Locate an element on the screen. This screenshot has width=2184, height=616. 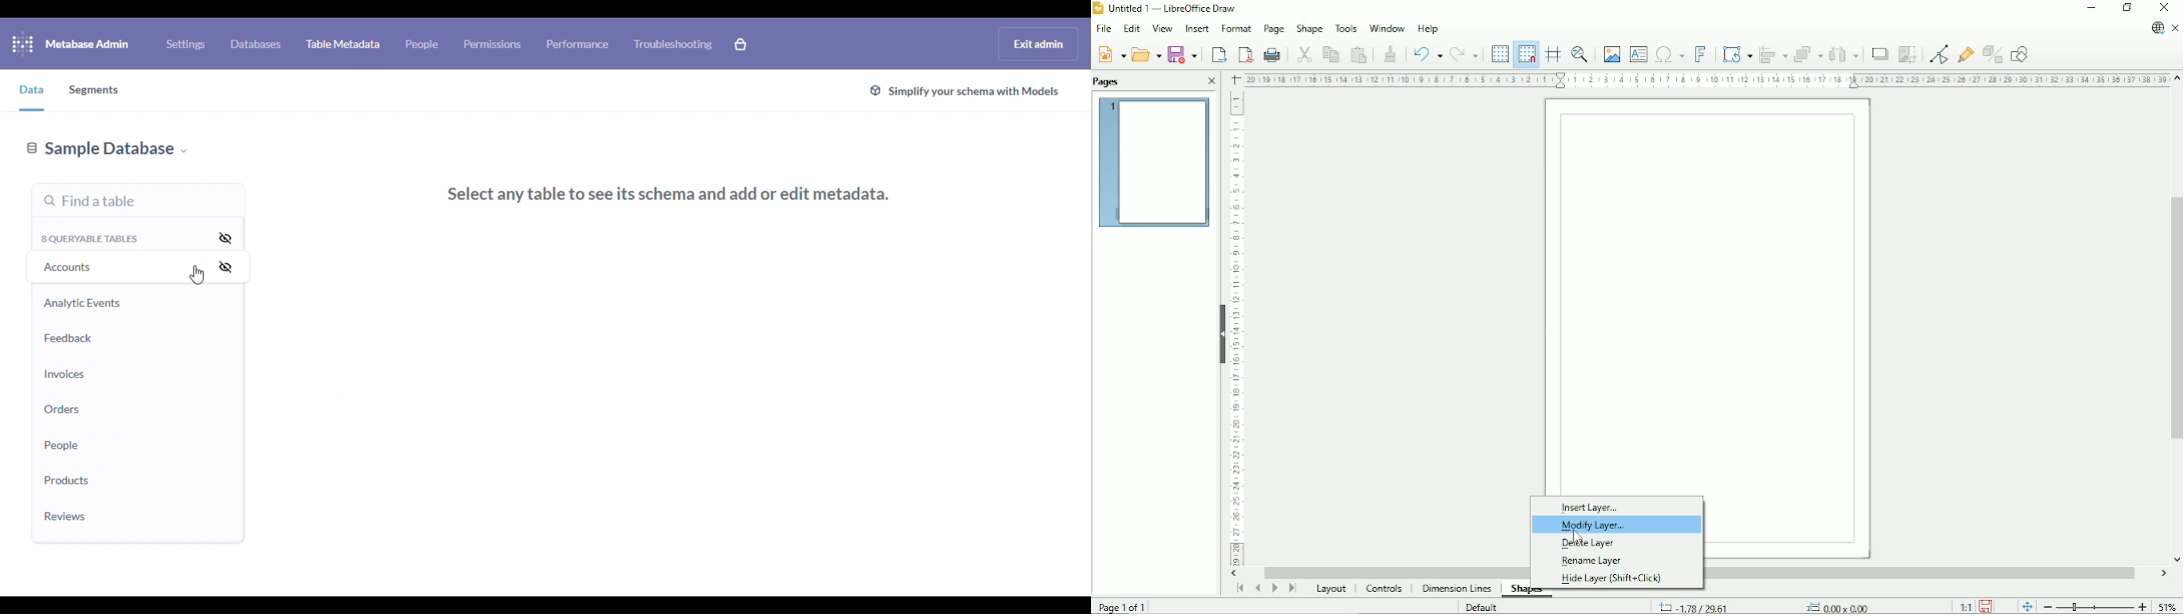
Horizontal scroll button is located at coordinates (2163, 573).